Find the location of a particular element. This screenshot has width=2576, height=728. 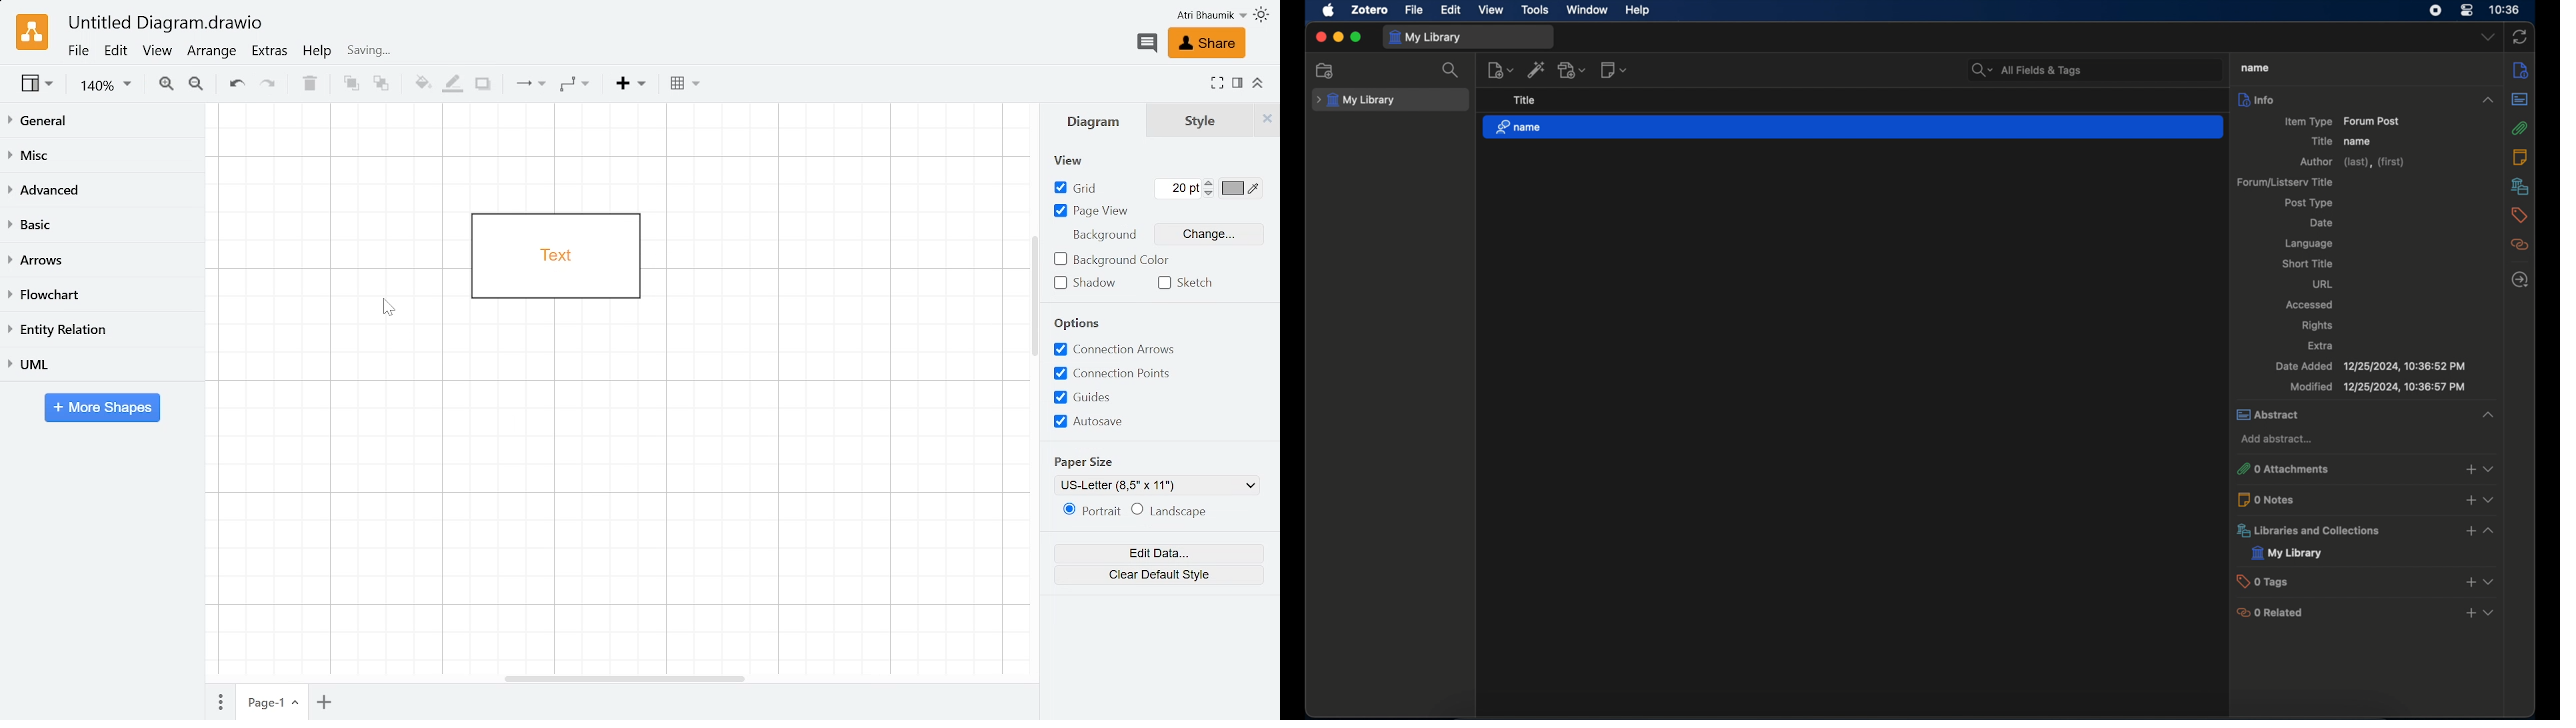

UML is located at coordinates (102, 363).